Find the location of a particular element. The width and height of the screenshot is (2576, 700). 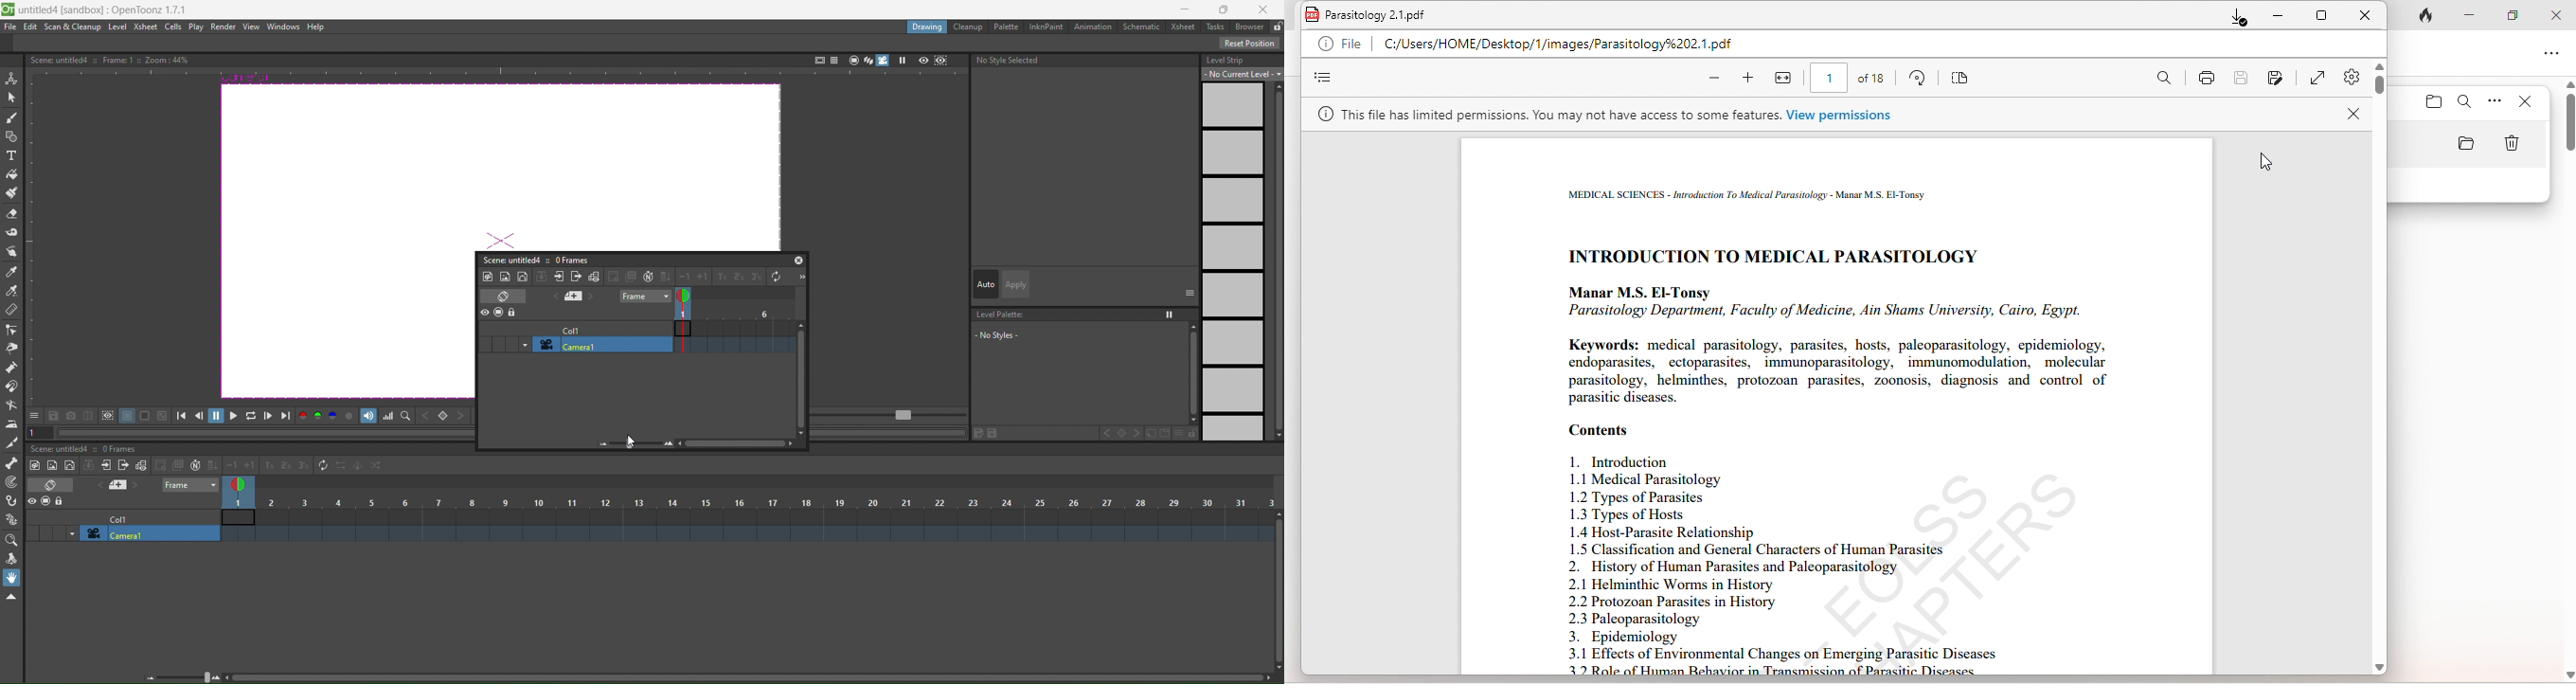

new vector level is located at coordinates (70, 466).